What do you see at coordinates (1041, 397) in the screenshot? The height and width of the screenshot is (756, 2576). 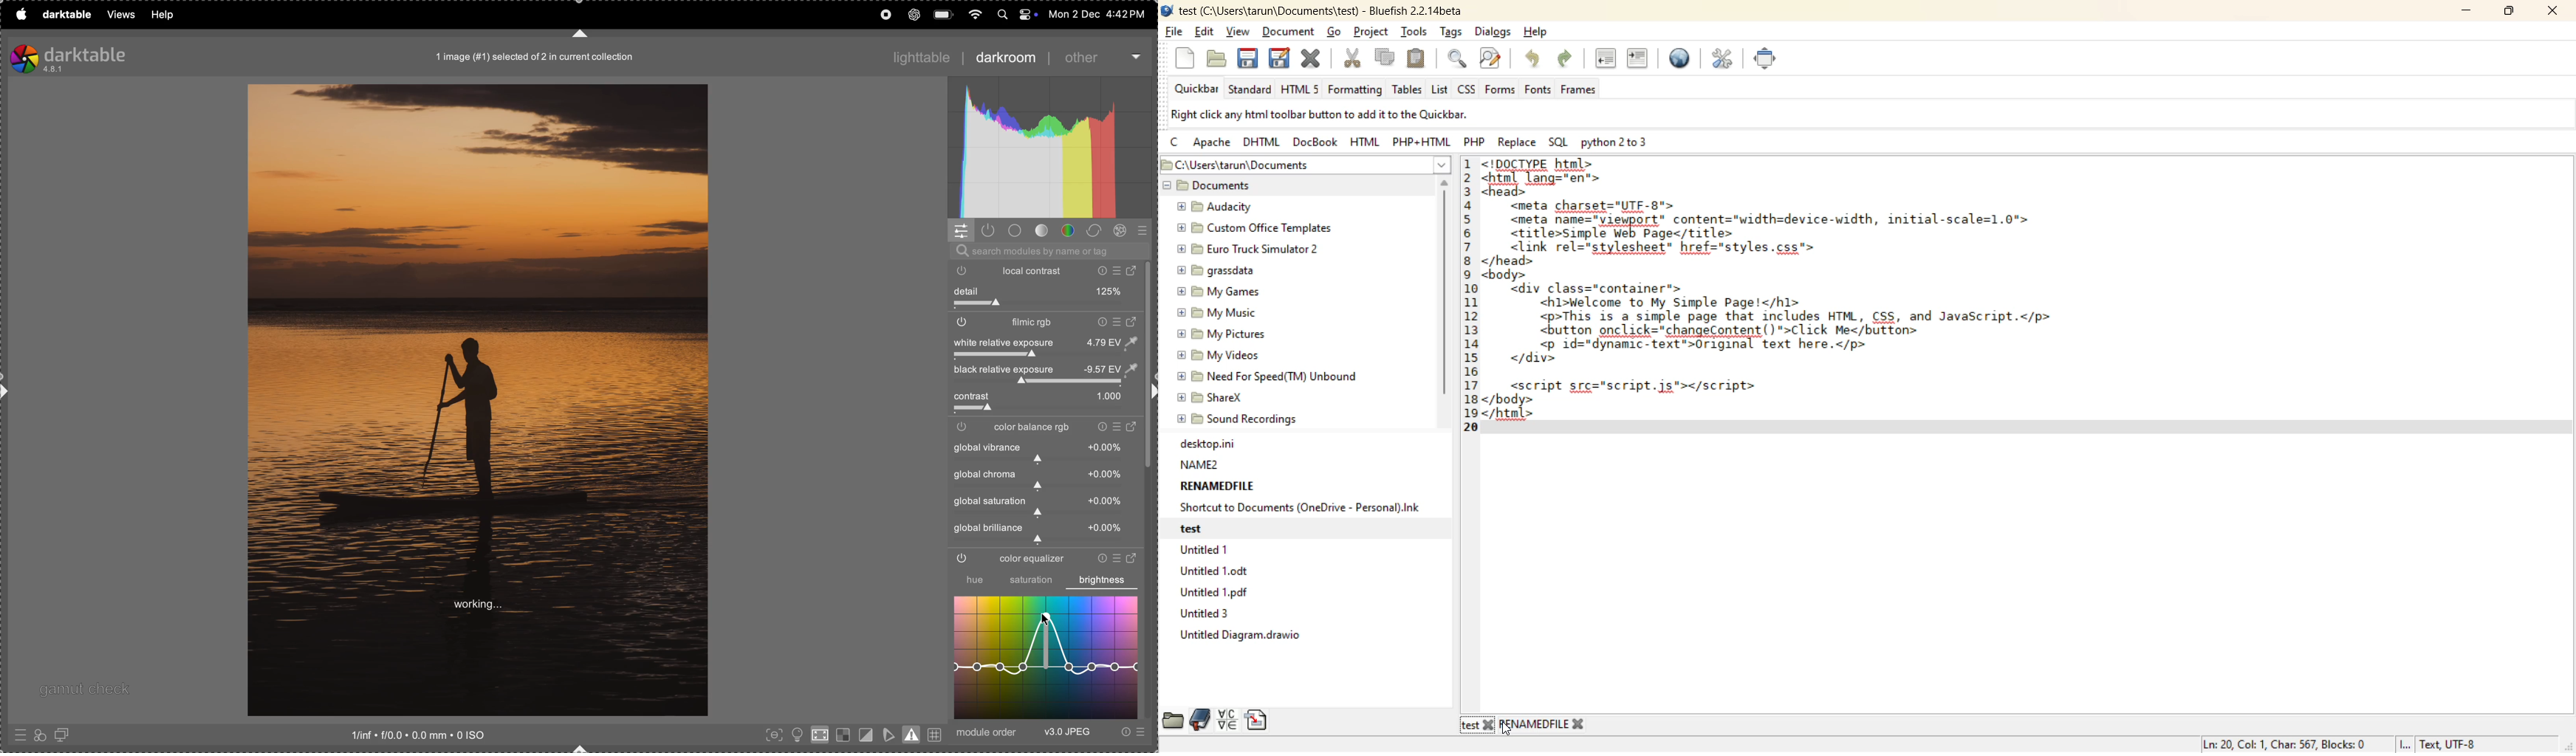 I see `contrast` at bounding box center [1041, 397].